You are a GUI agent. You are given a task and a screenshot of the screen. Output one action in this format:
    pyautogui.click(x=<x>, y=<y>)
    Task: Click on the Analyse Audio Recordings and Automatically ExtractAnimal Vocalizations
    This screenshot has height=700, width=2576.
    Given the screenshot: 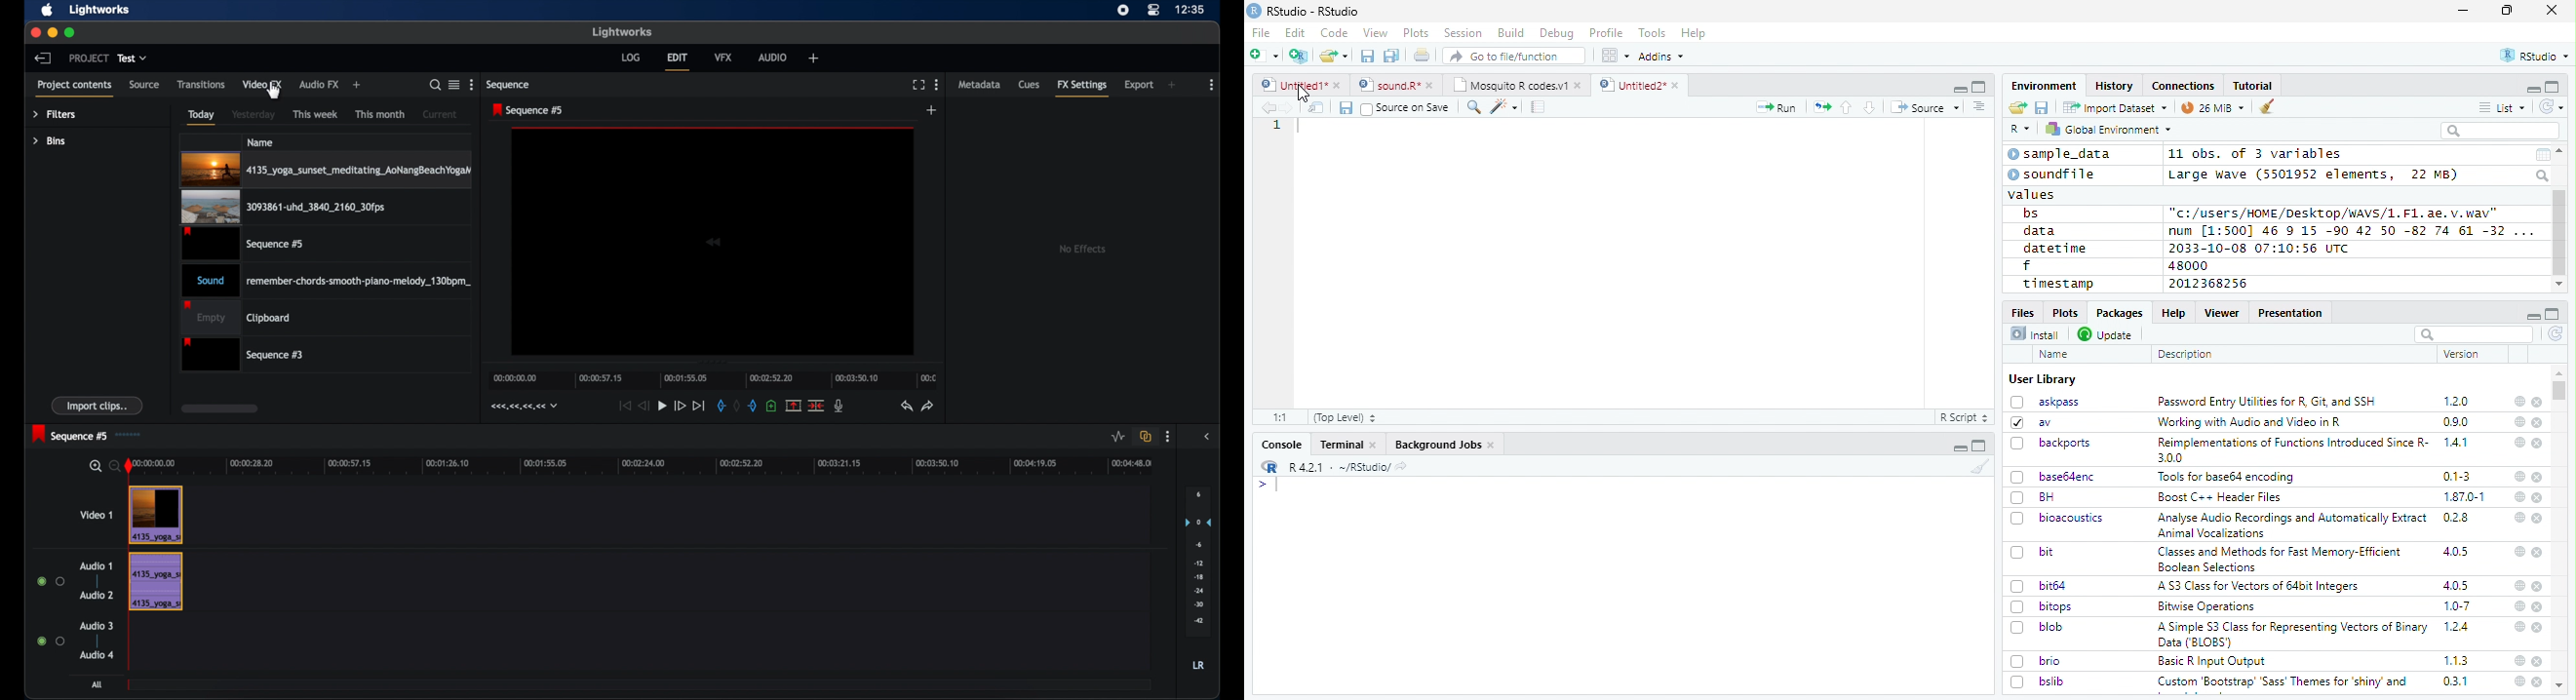 What is the action you would take?
    pyautogui.click(x=2288, y=525)
    